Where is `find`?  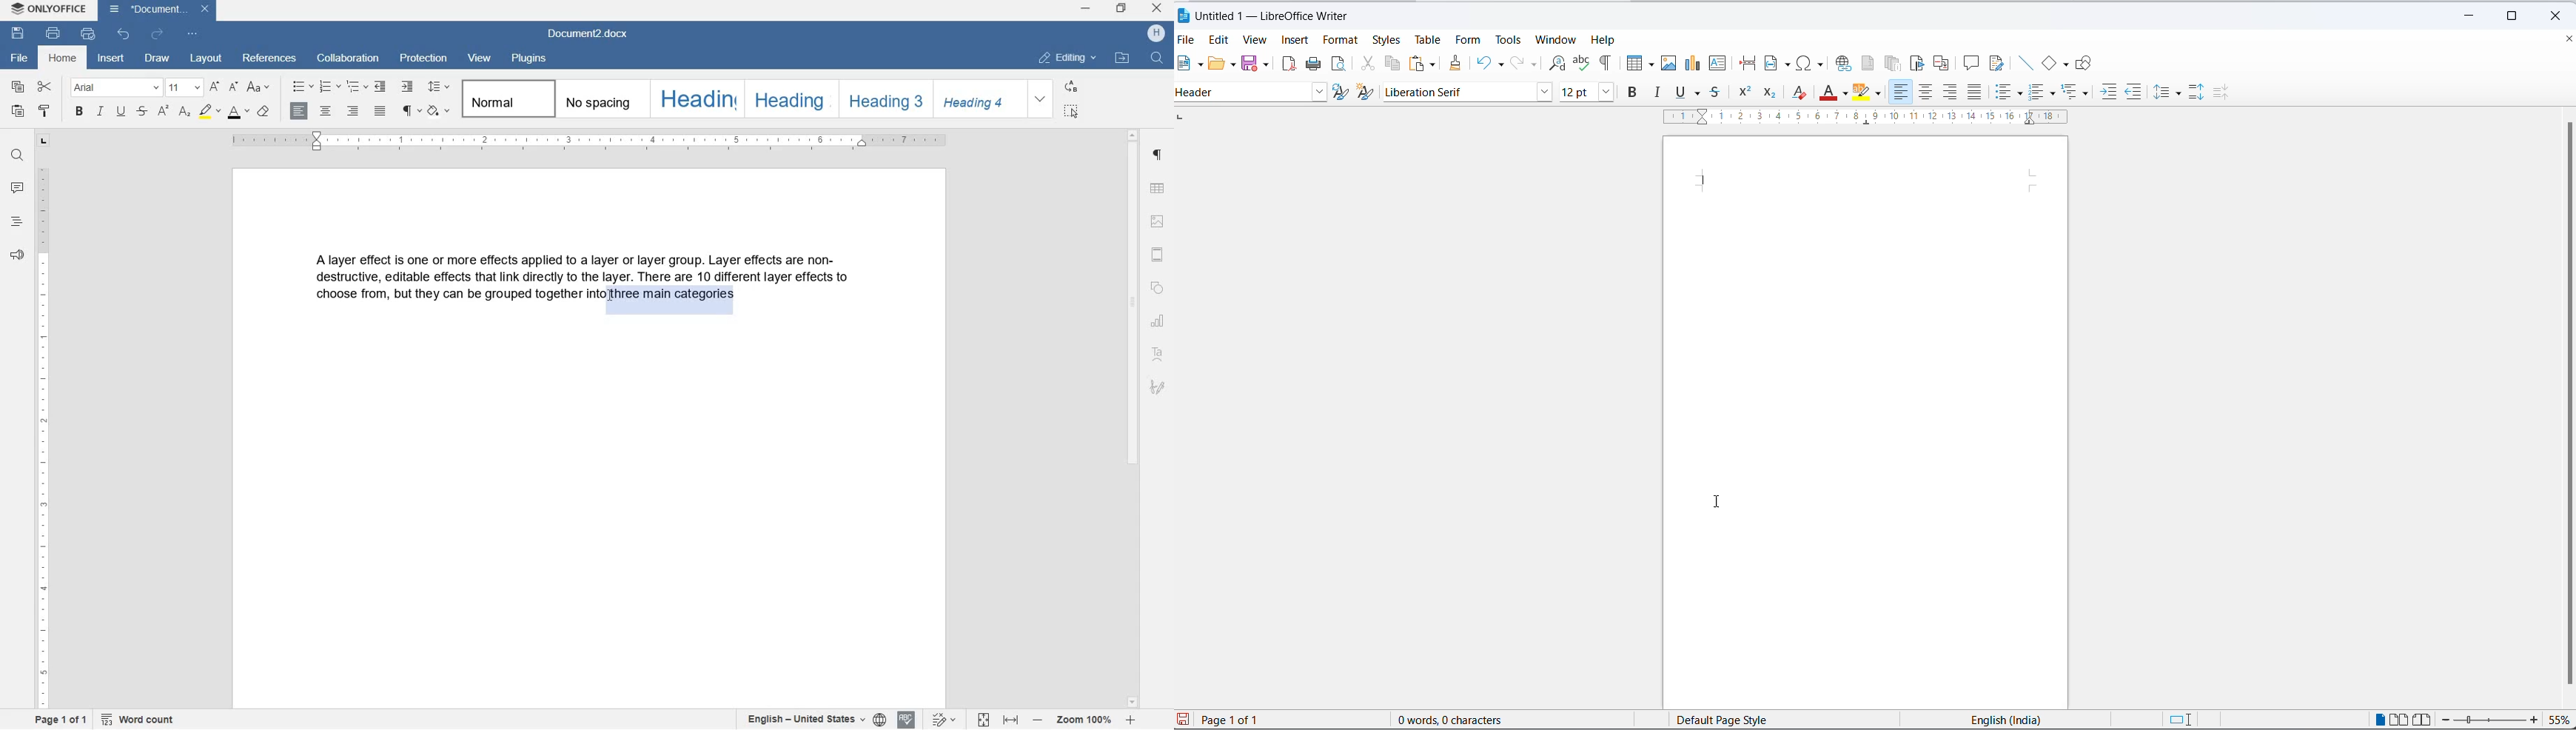
find is located at coordinates (15, 156).